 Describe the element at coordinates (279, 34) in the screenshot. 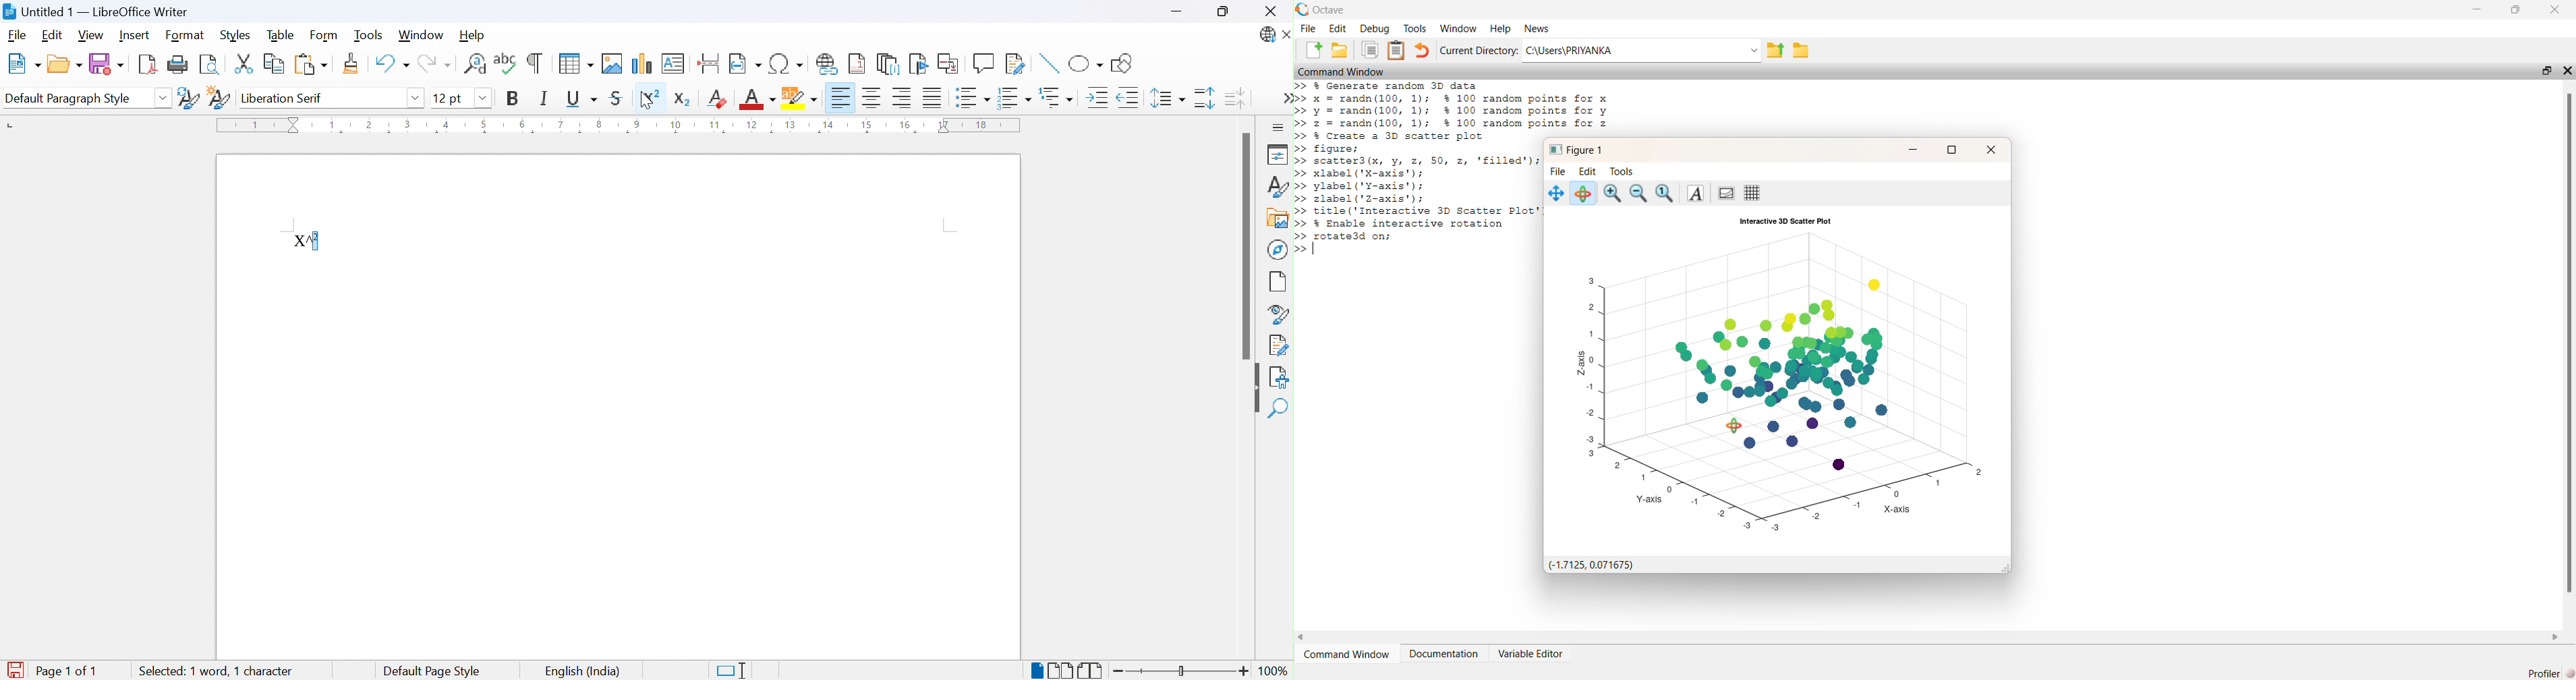

I see `Table` at that location.